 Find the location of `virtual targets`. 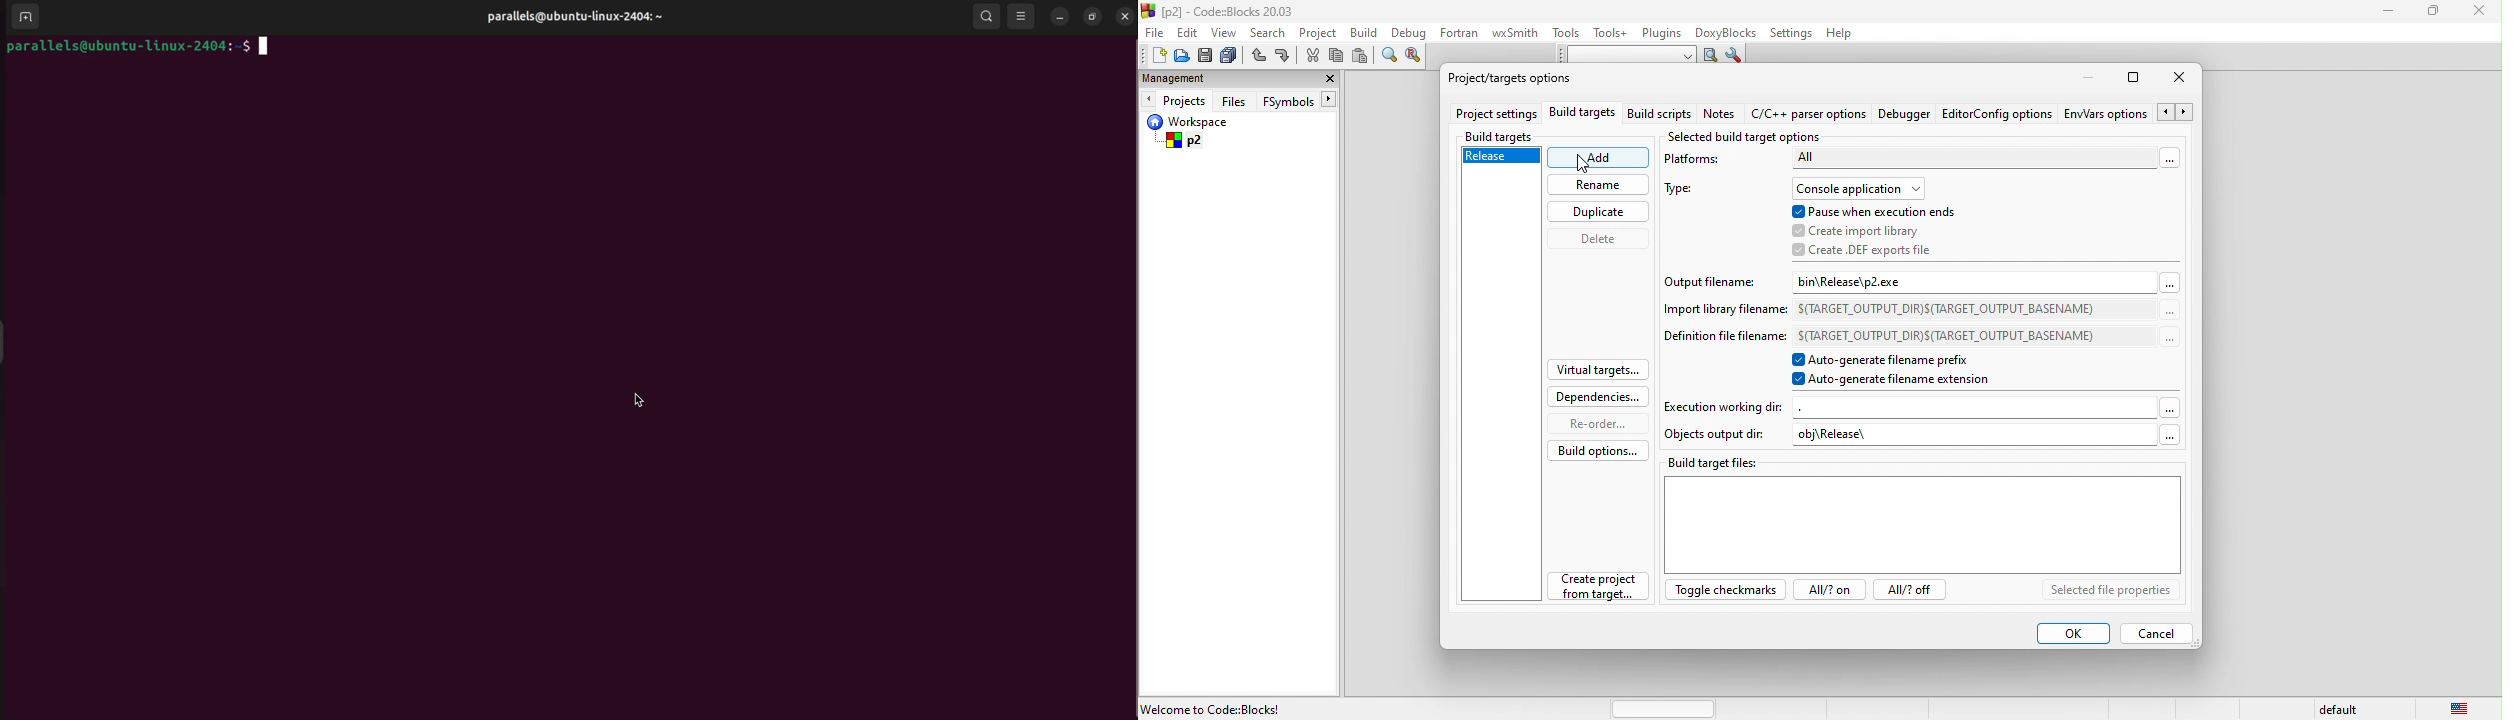

virtual targets is located at coordinates (1599, 367).